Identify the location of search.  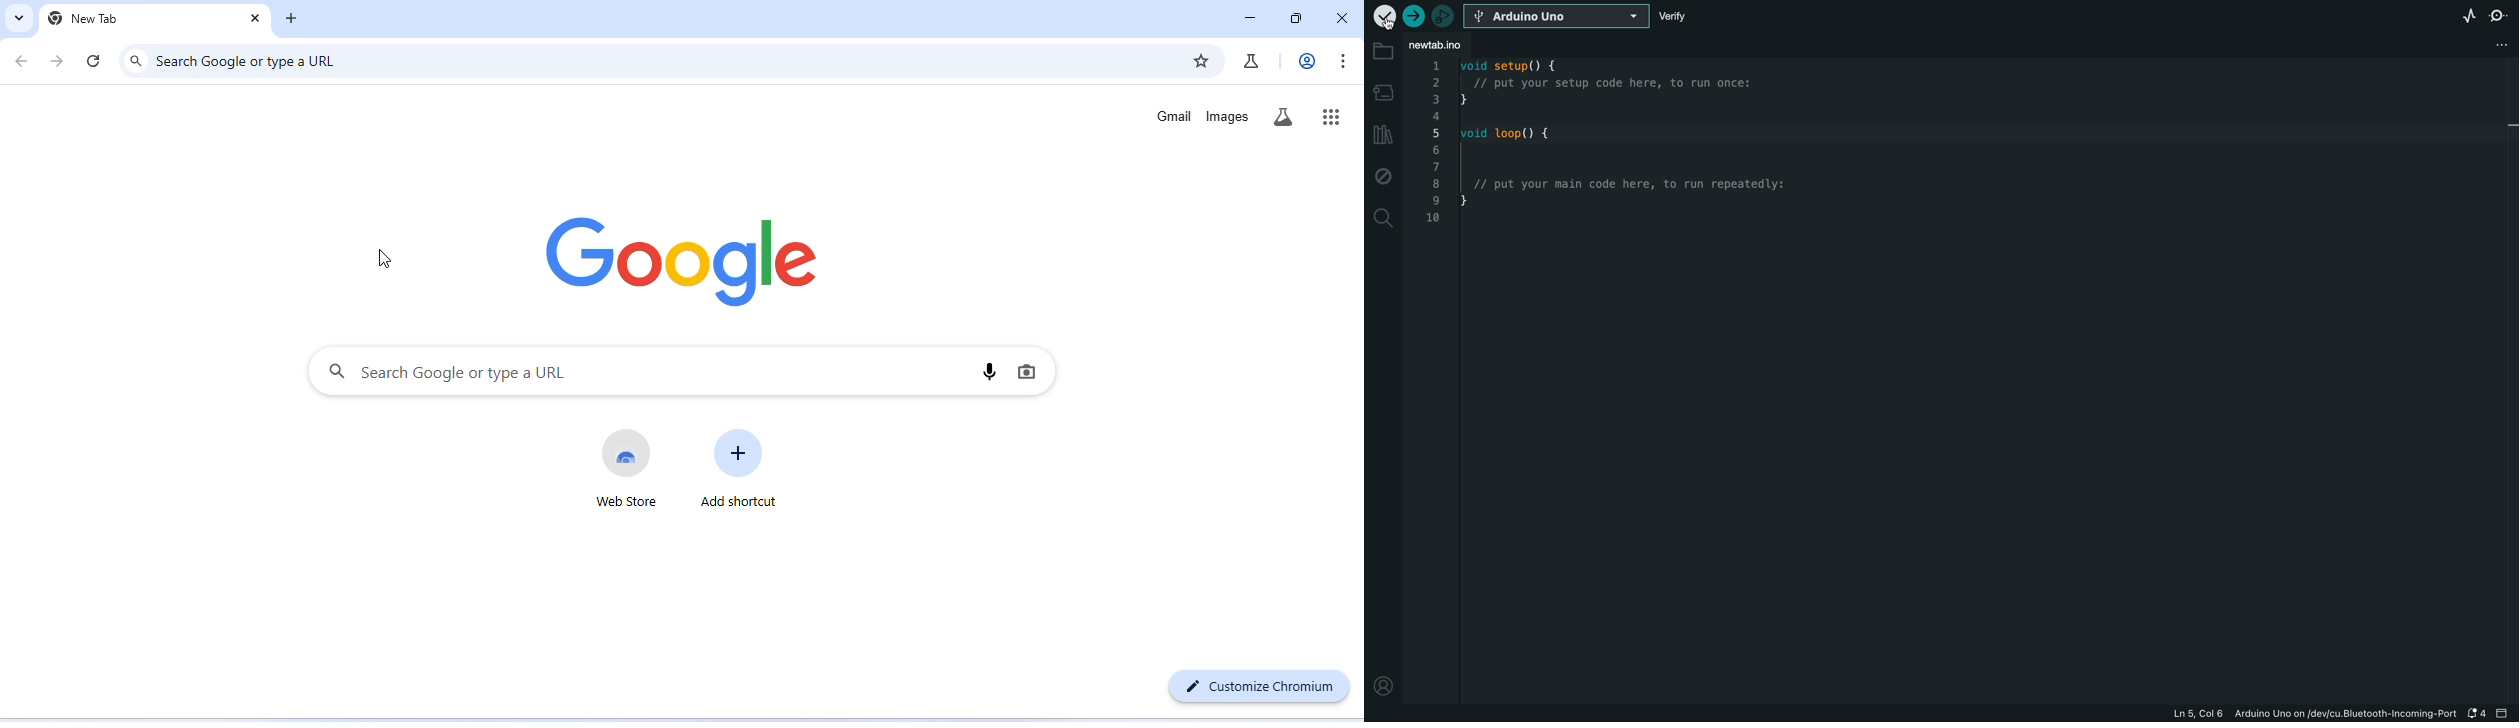
(1380, 220).